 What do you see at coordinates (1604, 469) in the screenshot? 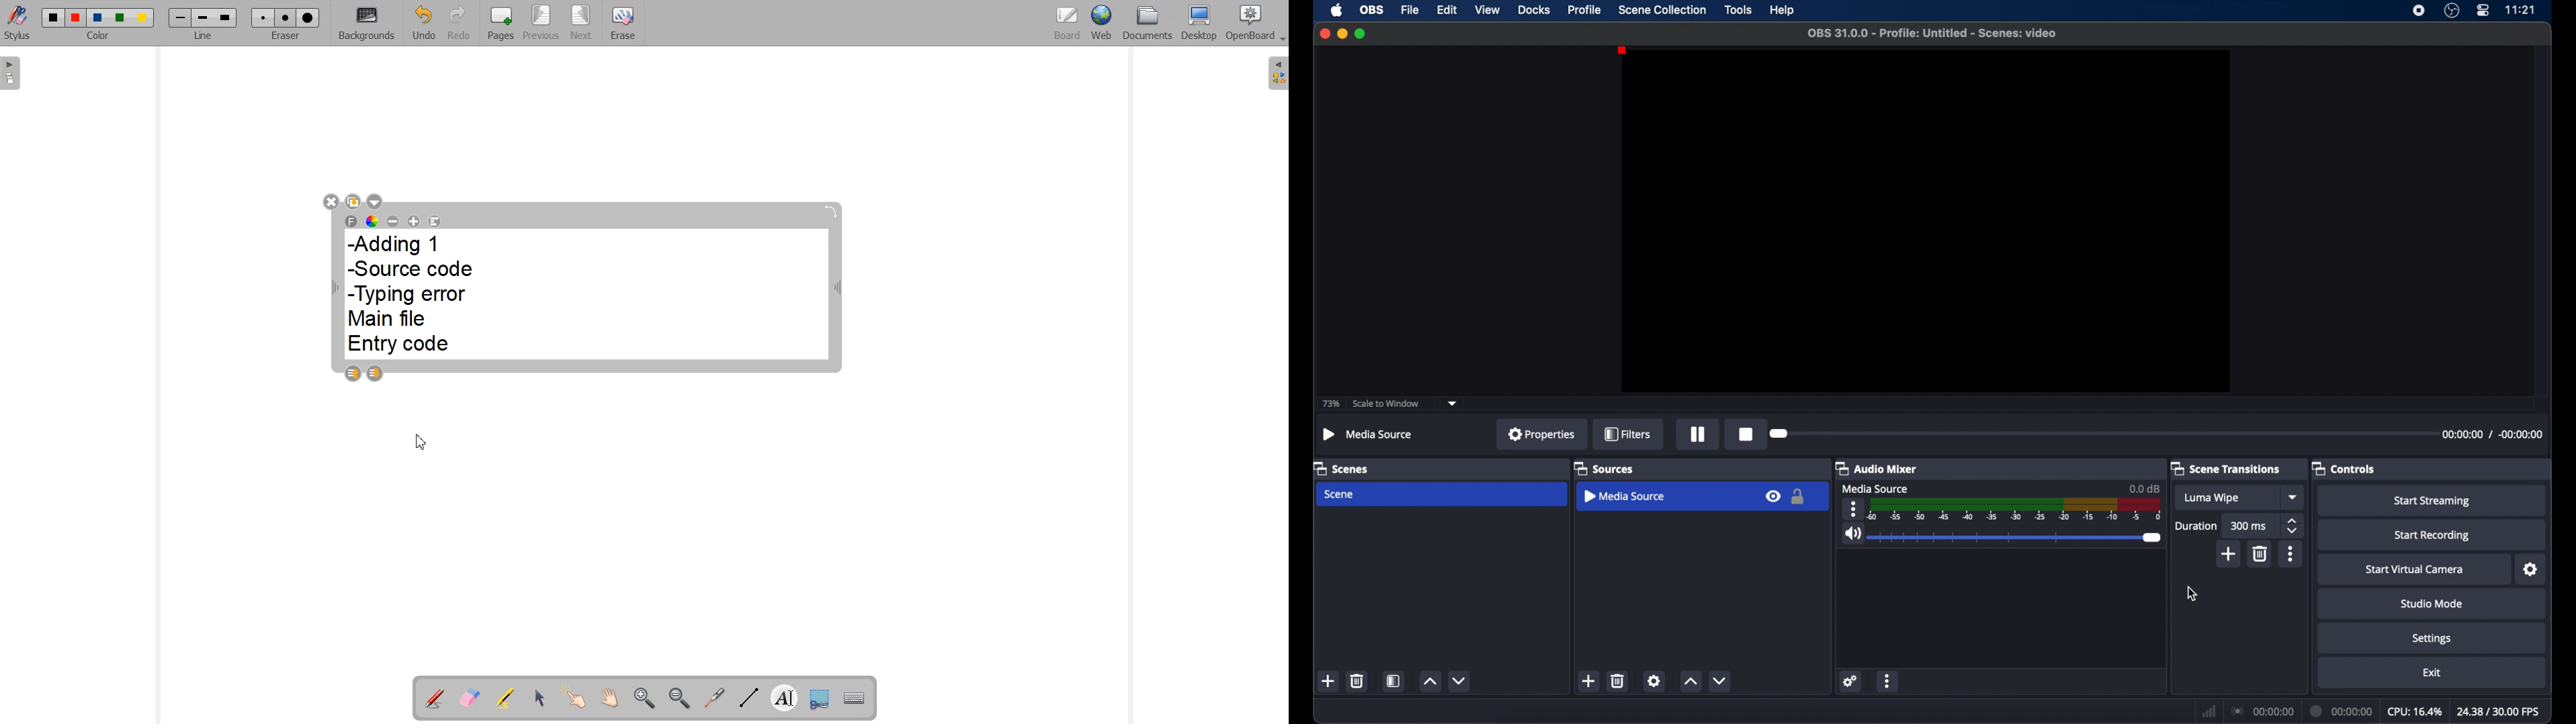
I see `sources` at bounding box center [1604, 469].